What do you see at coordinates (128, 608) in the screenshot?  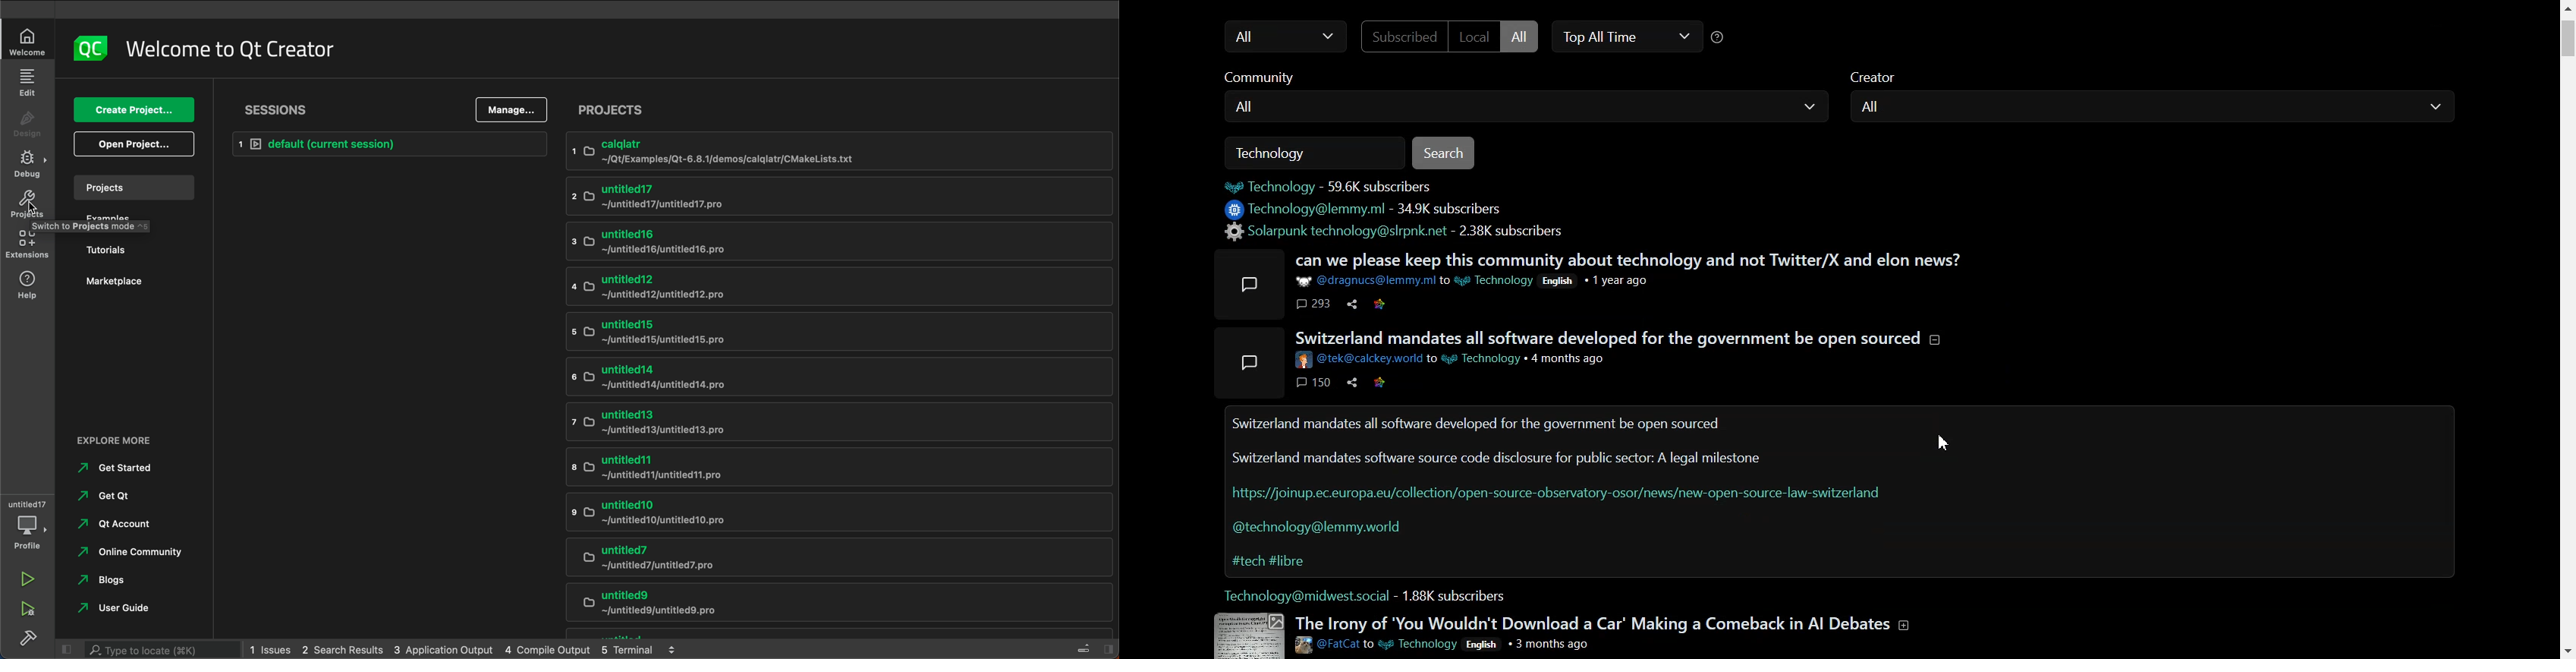 I see `user guide` at bounding box center [128, 608].